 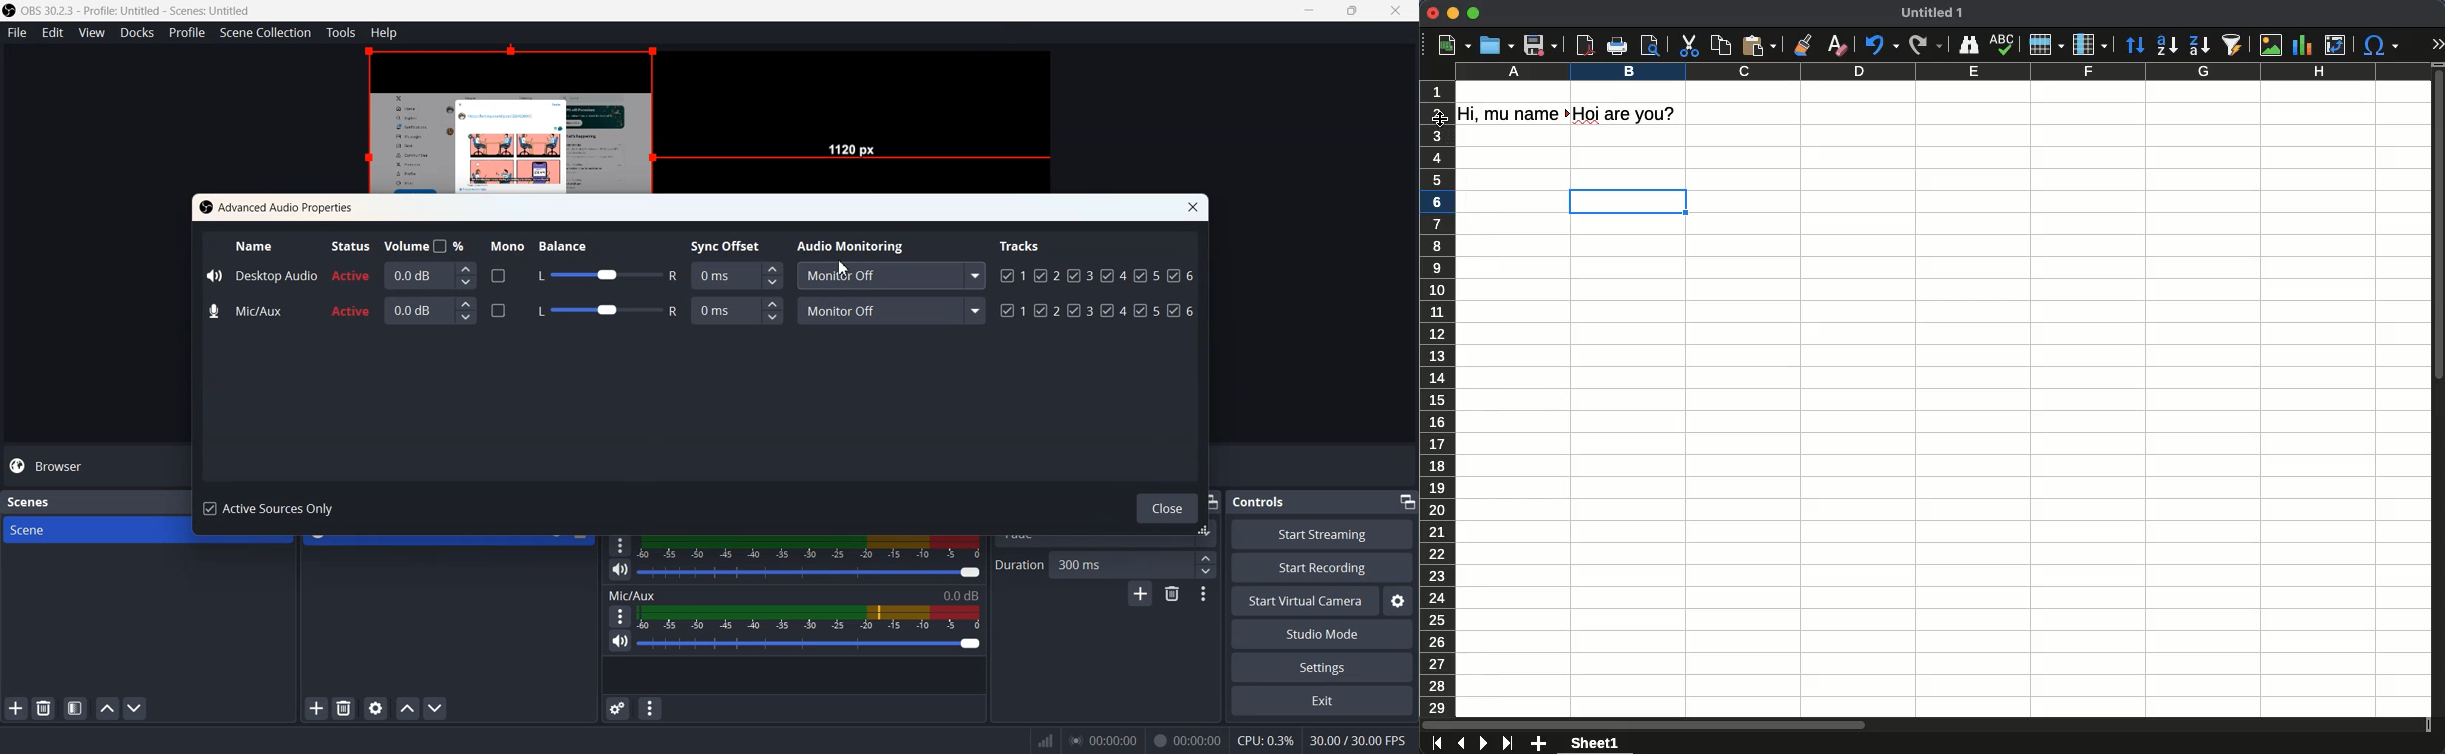 What do you see at coordinates (1206, 596) in the screenshot?
I see `Transition properties` at bounding box center [1206, 596].